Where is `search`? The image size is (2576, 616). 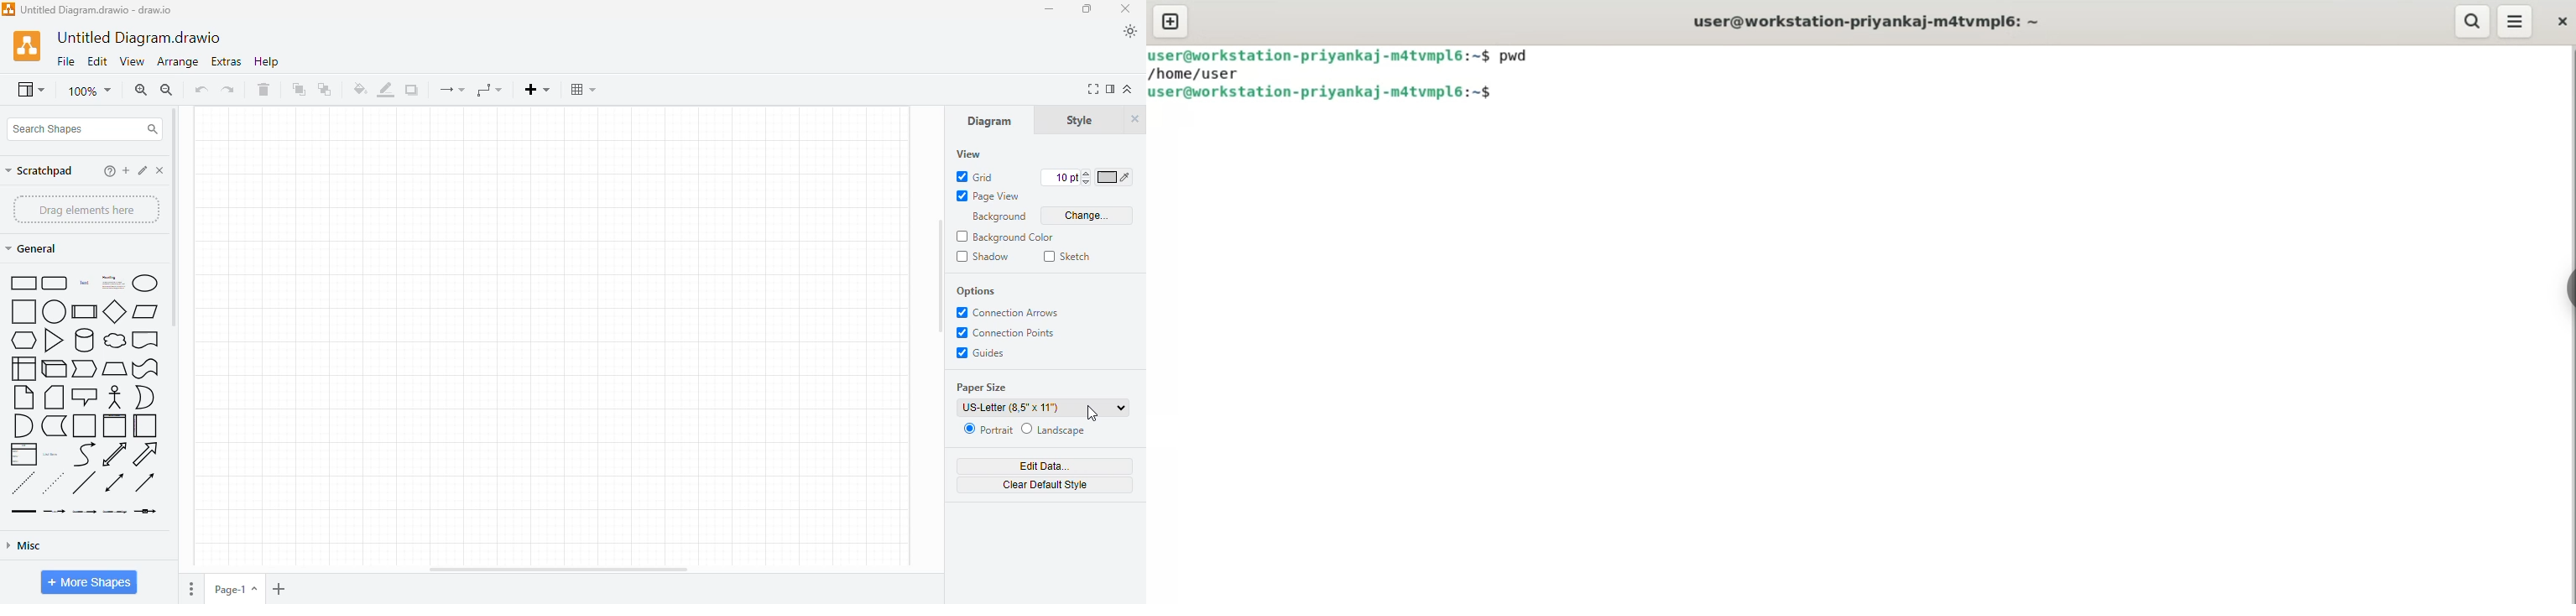
search is located at coordinates (2471, 21).